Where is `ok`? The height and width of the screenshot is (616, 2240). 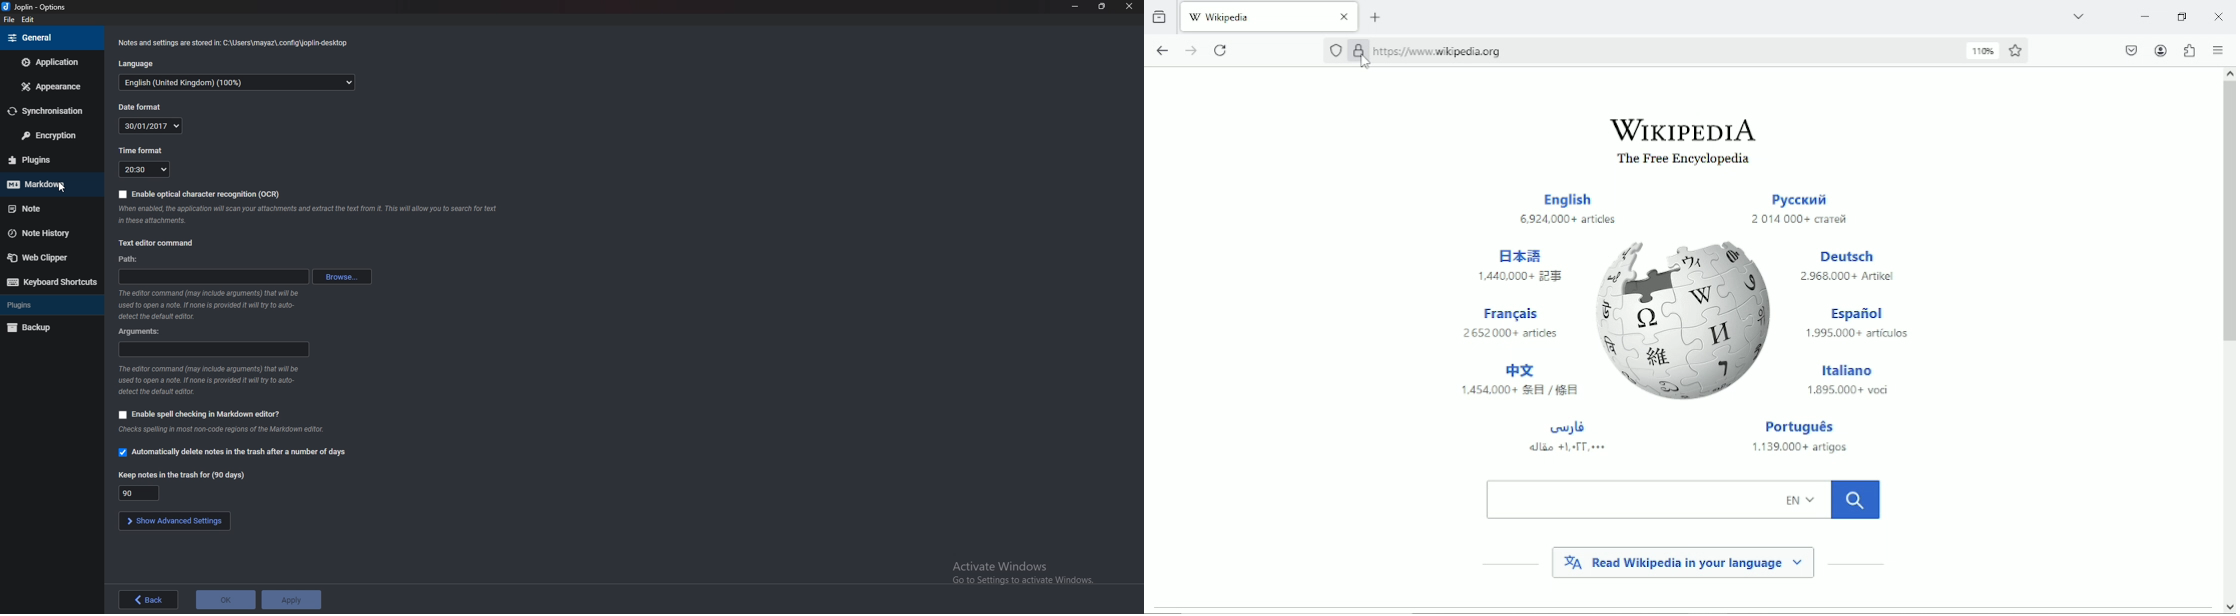 ok is located at coordinates (225, 601).